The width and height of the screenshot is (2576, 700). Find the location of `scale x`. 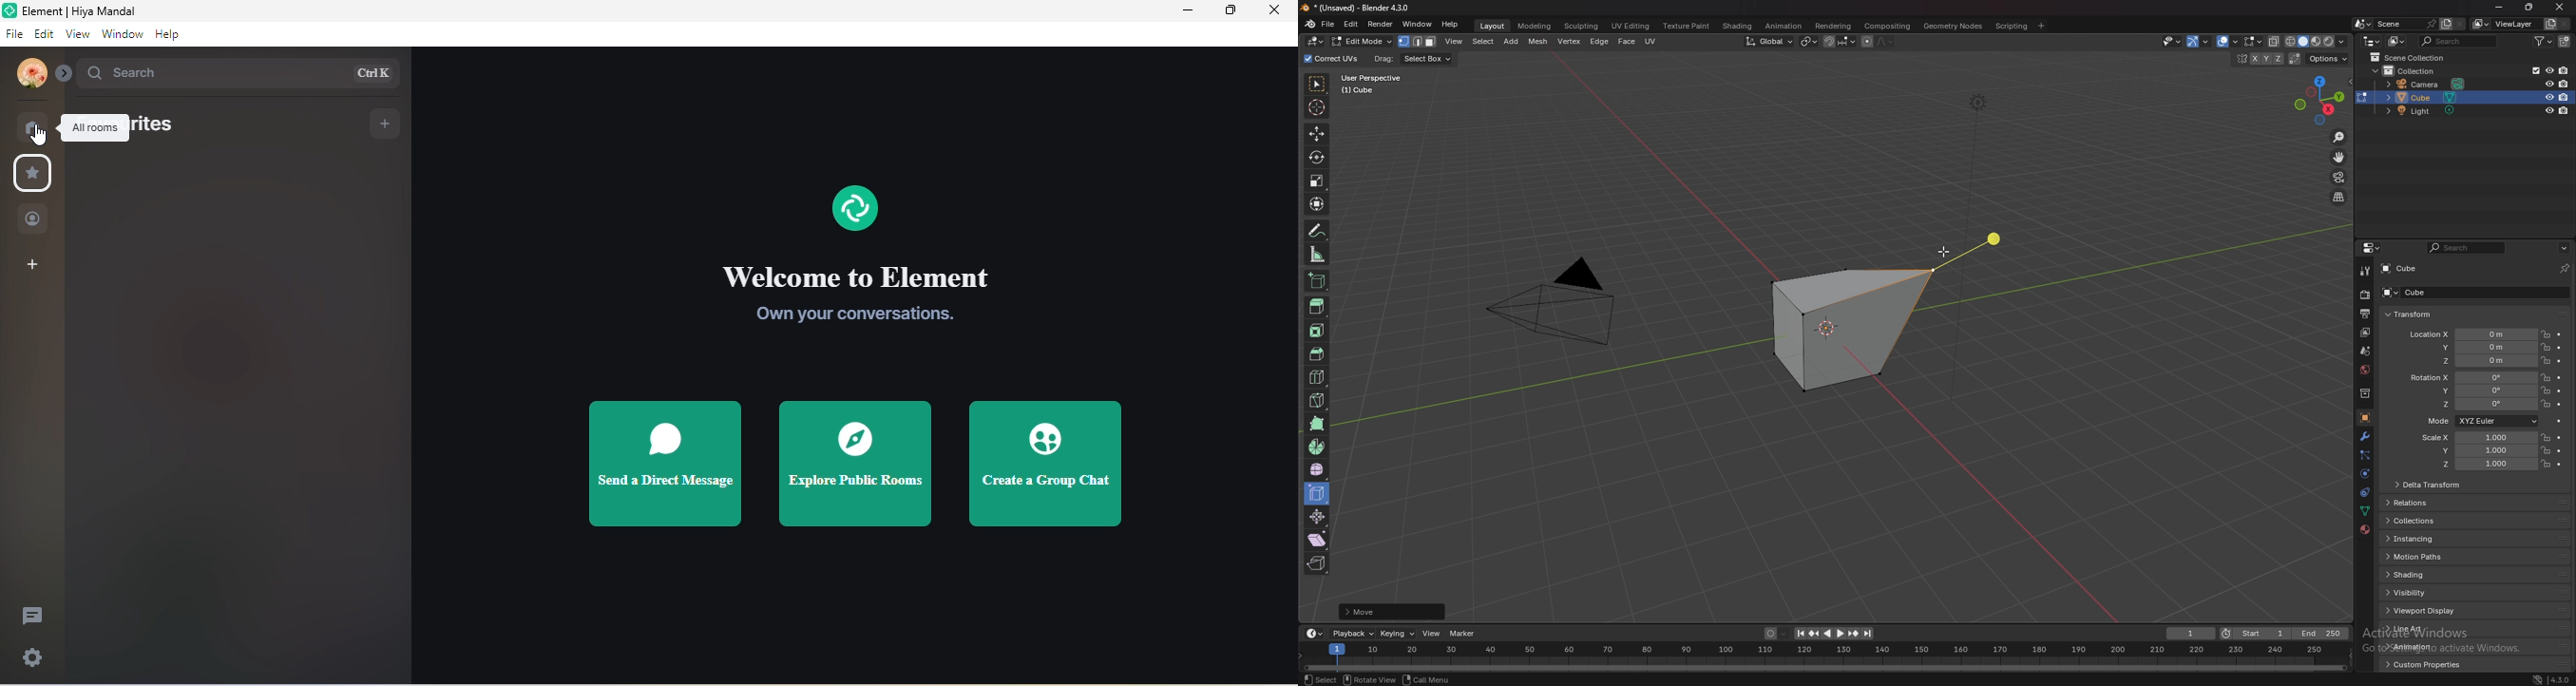

scale x is located at coordinates (2477, 438).